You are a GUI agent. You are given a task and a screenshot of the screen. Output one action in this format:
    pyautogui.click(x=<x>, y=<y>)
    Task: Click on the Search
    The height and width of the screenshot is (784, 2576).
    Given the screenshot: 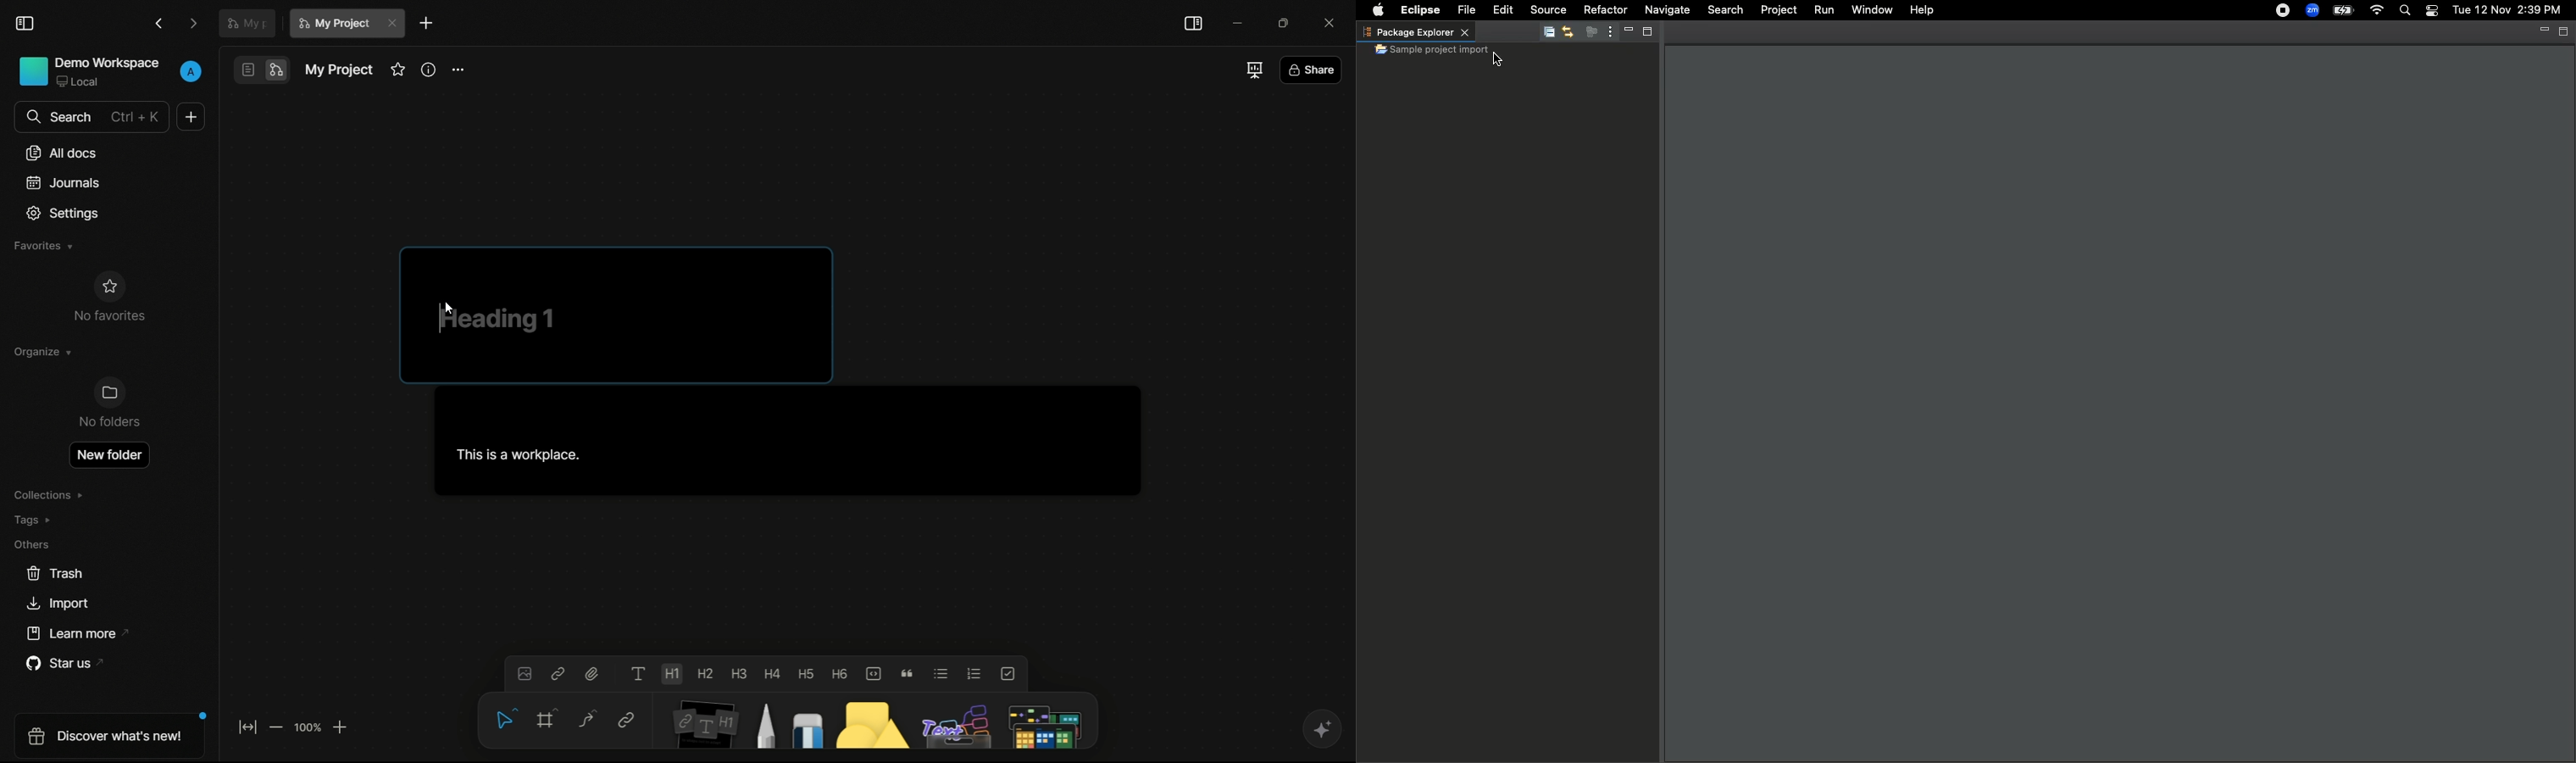 What is the action you would take?
    pyautogui.click(x=2403, y=11)
    